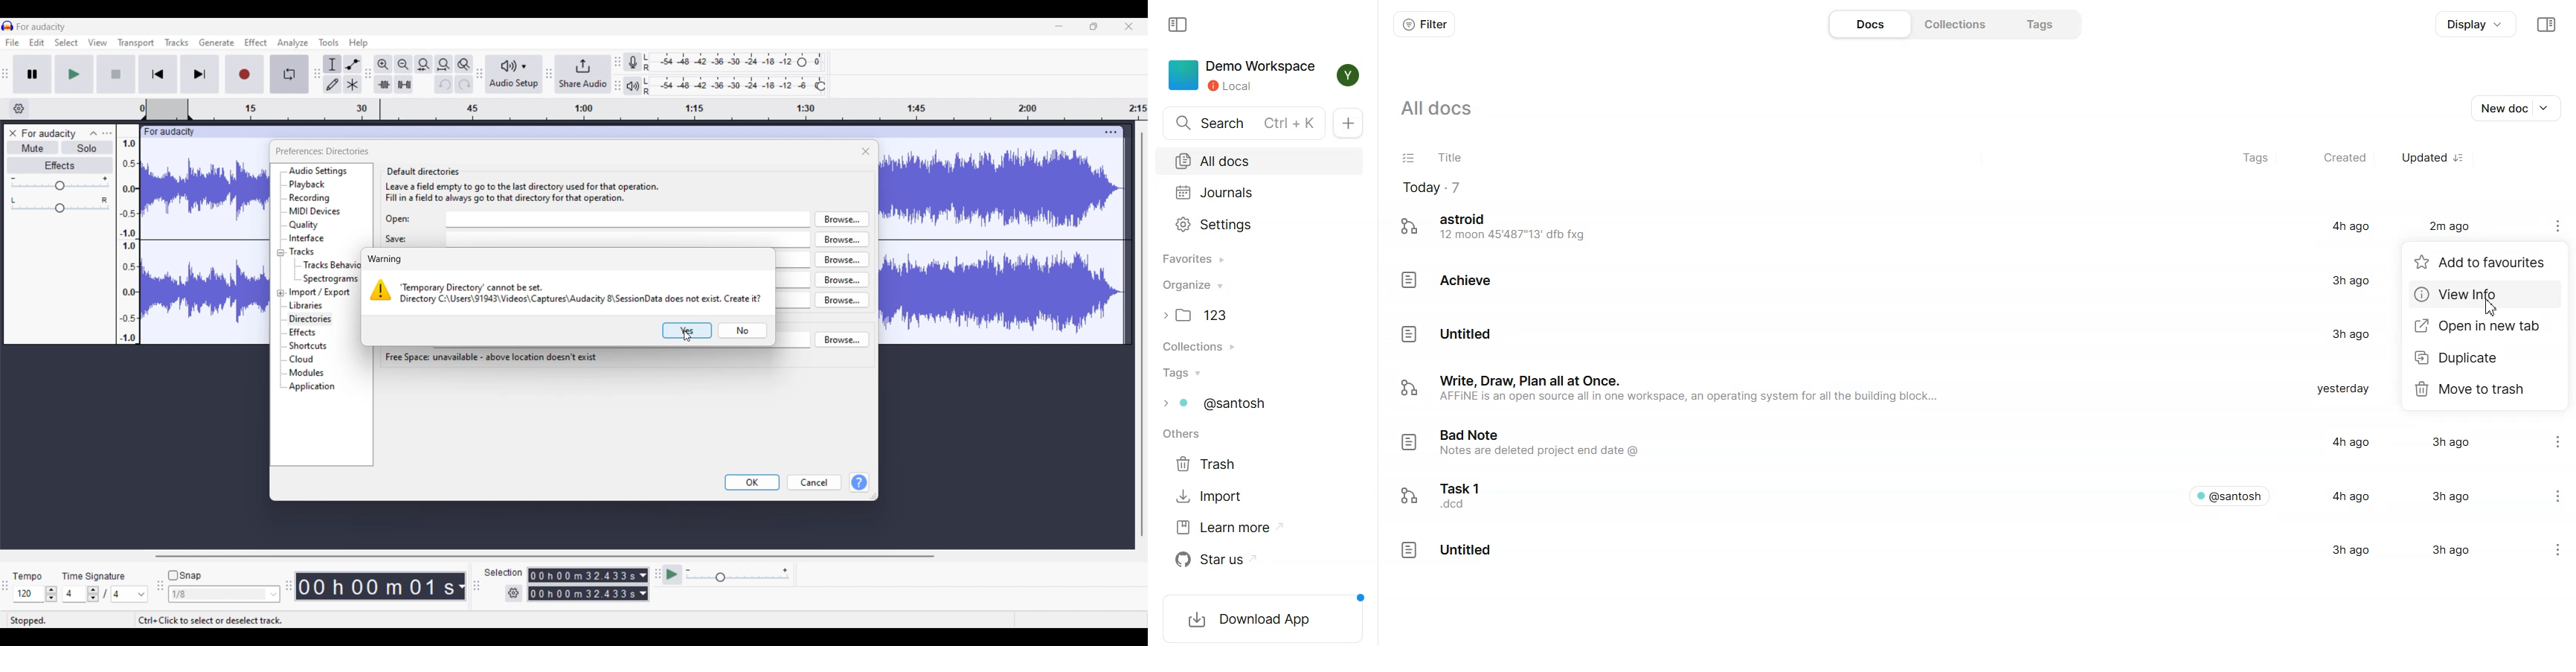 This screenshot has height=672, width=2576. What do you see at coordinates (1445, 554) in the screenshot?
I see `Untitled` at bounding box center [1445, 554].